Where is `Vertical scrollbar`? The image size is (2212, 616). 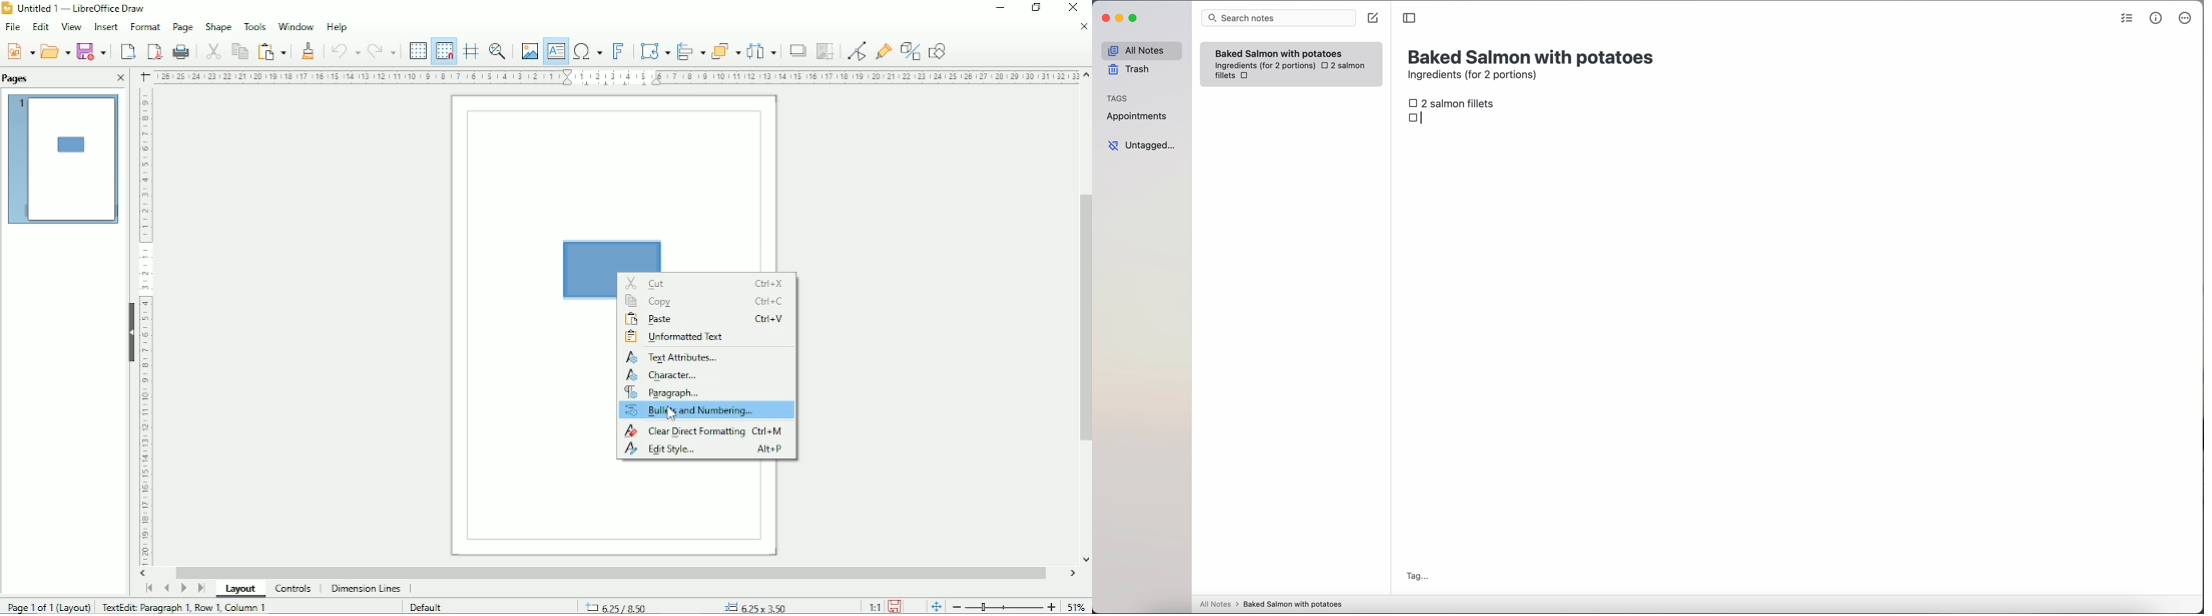
Vertical scrollbar is located at coordinates (1083, 317).